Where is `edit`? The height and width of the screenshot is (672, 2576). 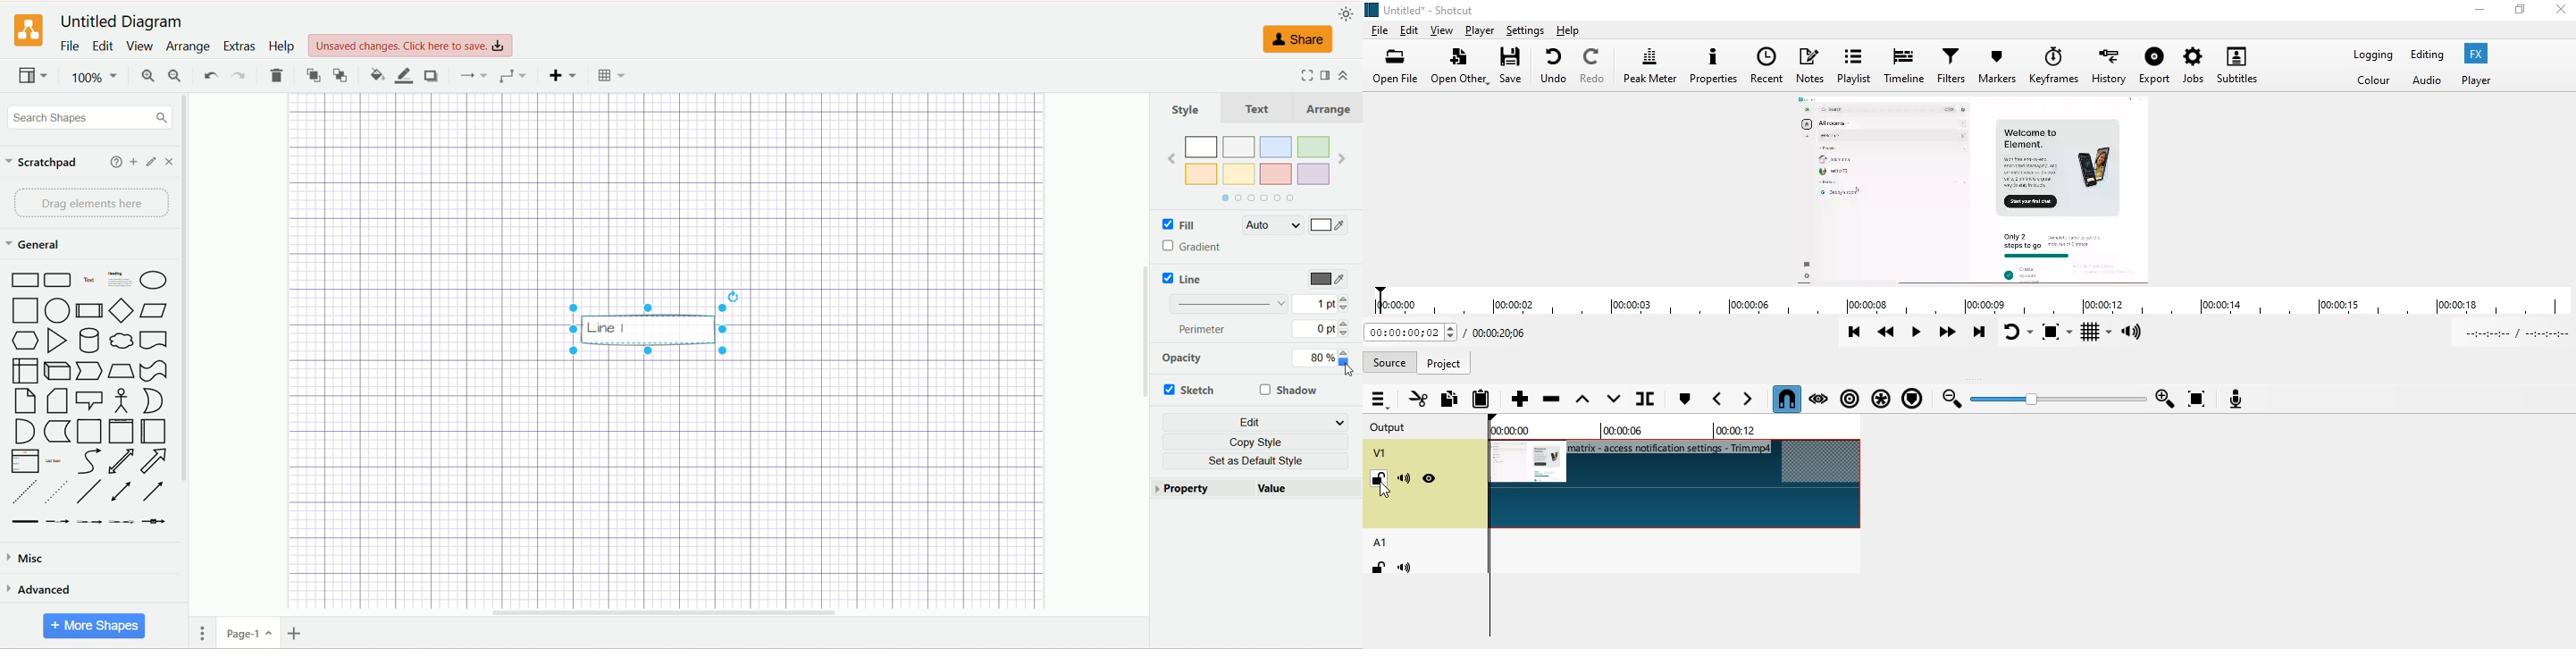 edit is located at coordinates (1409, 28).